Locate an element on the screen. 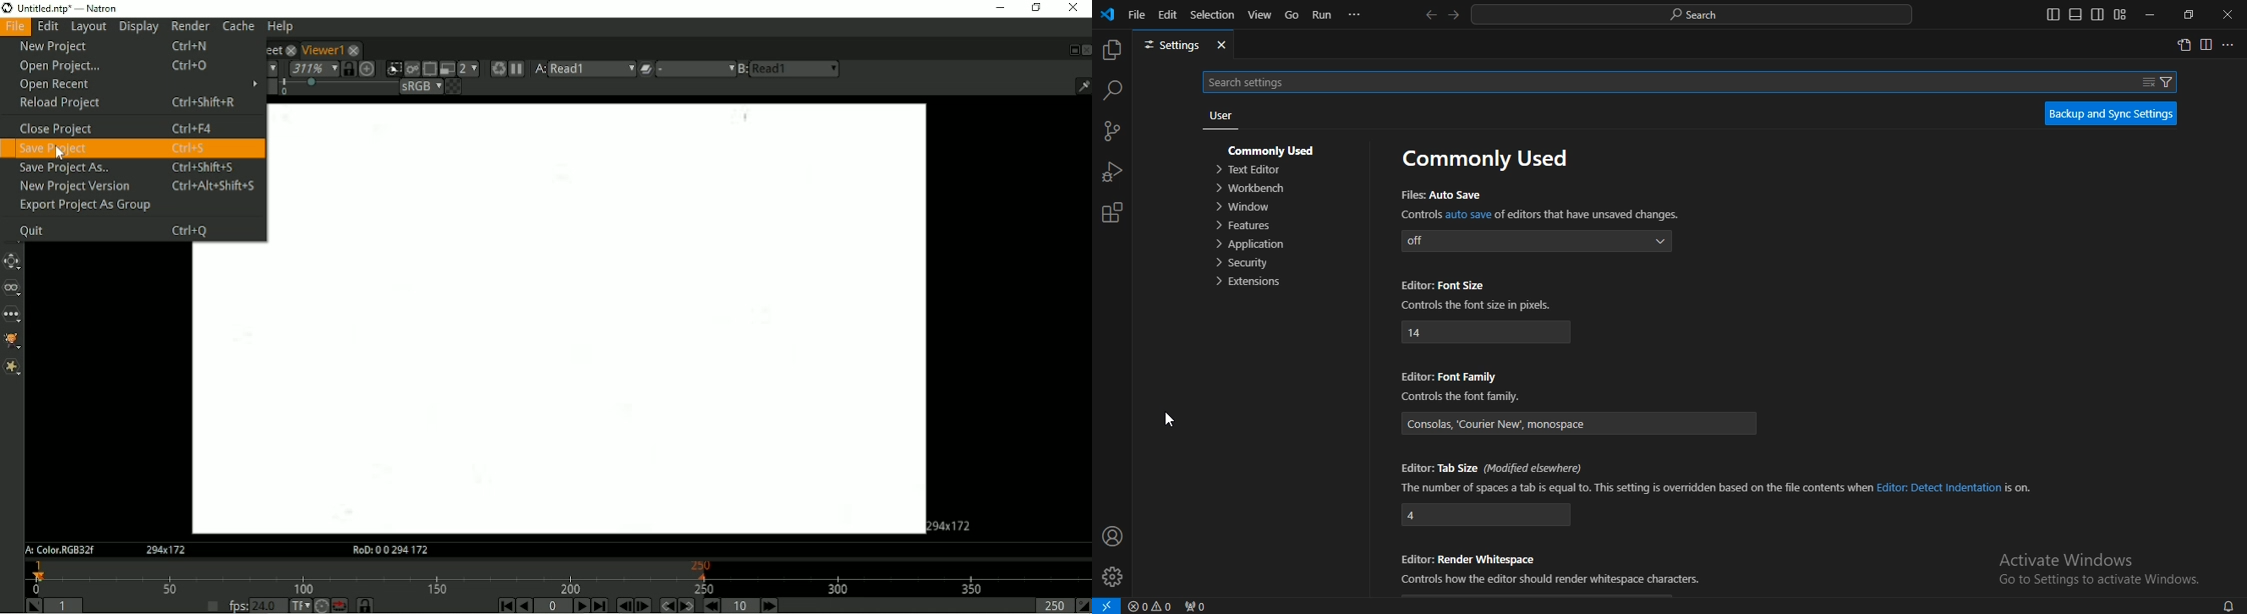 The image size is (2268, 616). features is located at coordinates (1243, 226).